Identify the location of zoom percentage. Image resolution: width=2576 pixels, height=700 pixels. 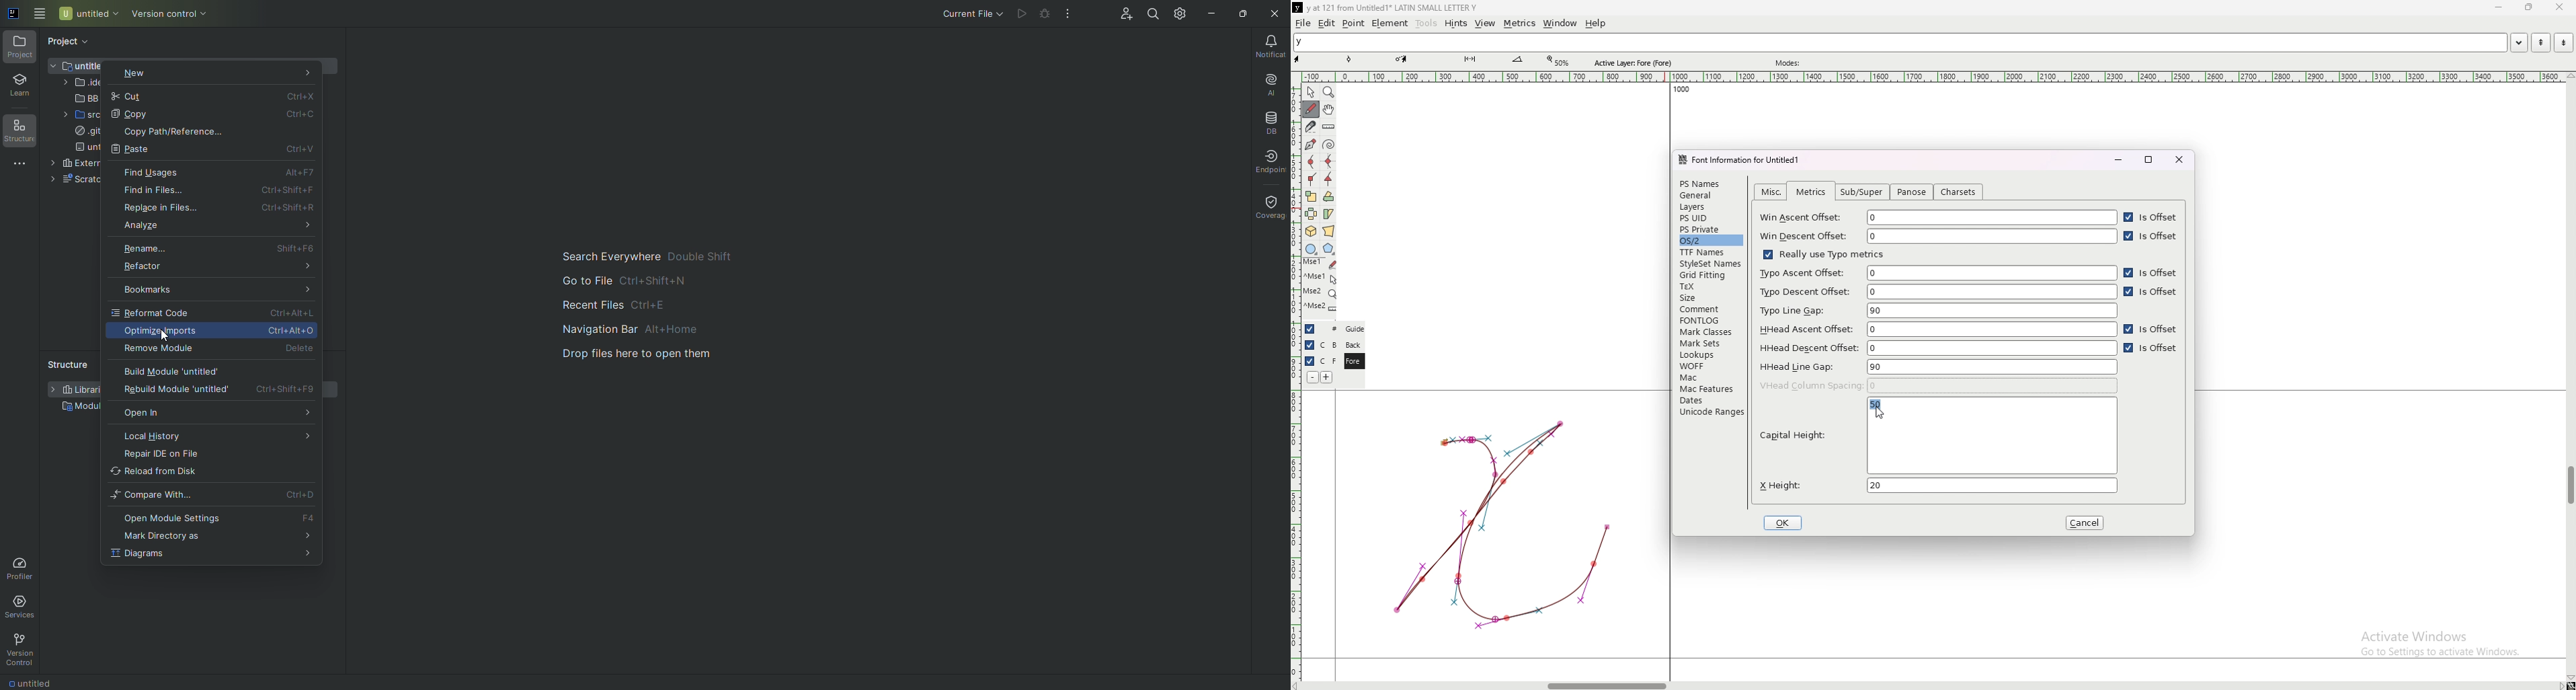
(1560, 61).